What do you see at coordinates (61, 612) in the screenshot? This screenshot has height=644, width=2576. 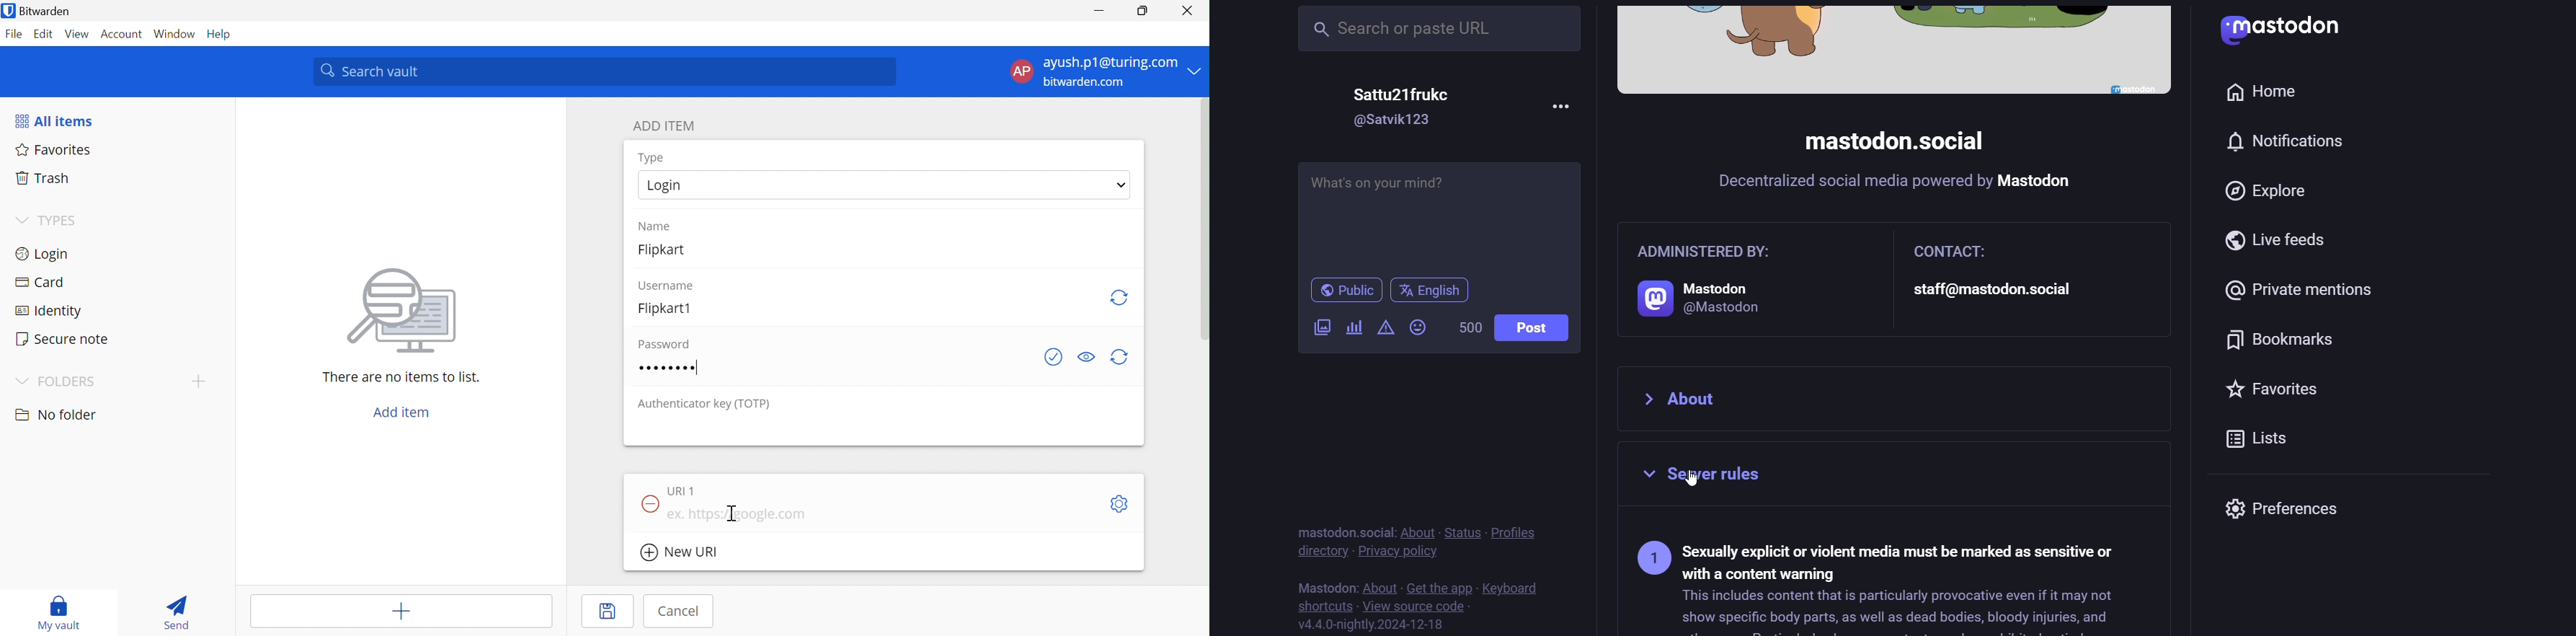 I see `My vault` at bounding box center [61, 612].